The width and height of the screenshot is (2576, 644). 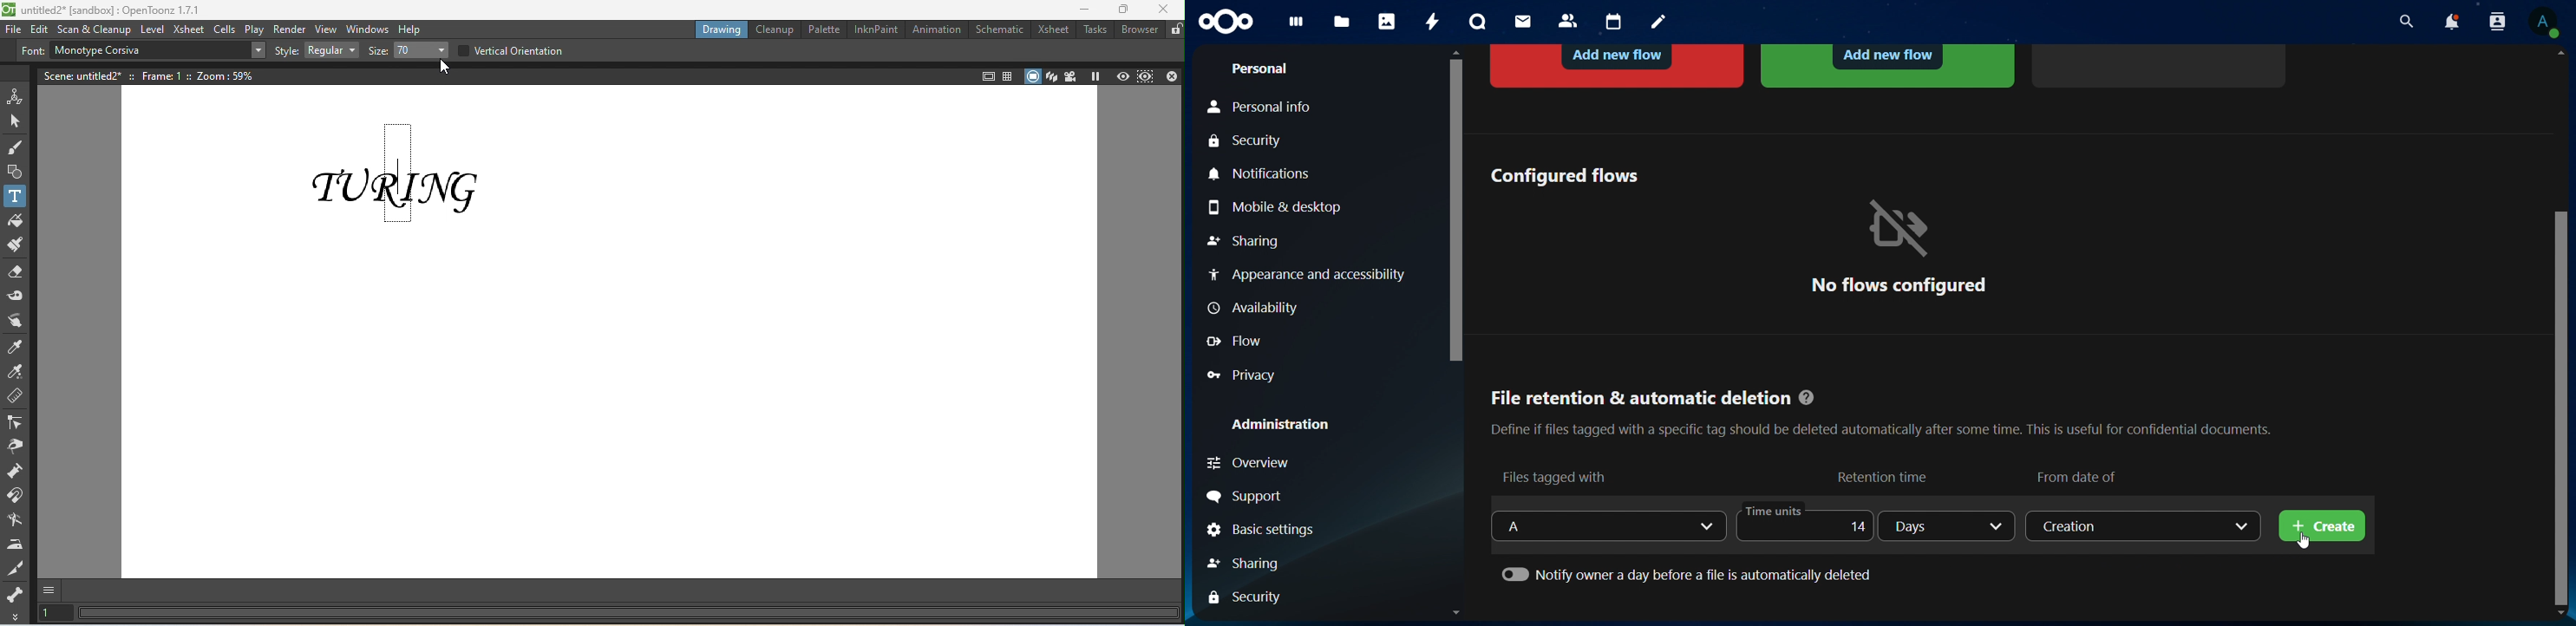 I want to click on scrollbar, so click(x=1453, y=206).